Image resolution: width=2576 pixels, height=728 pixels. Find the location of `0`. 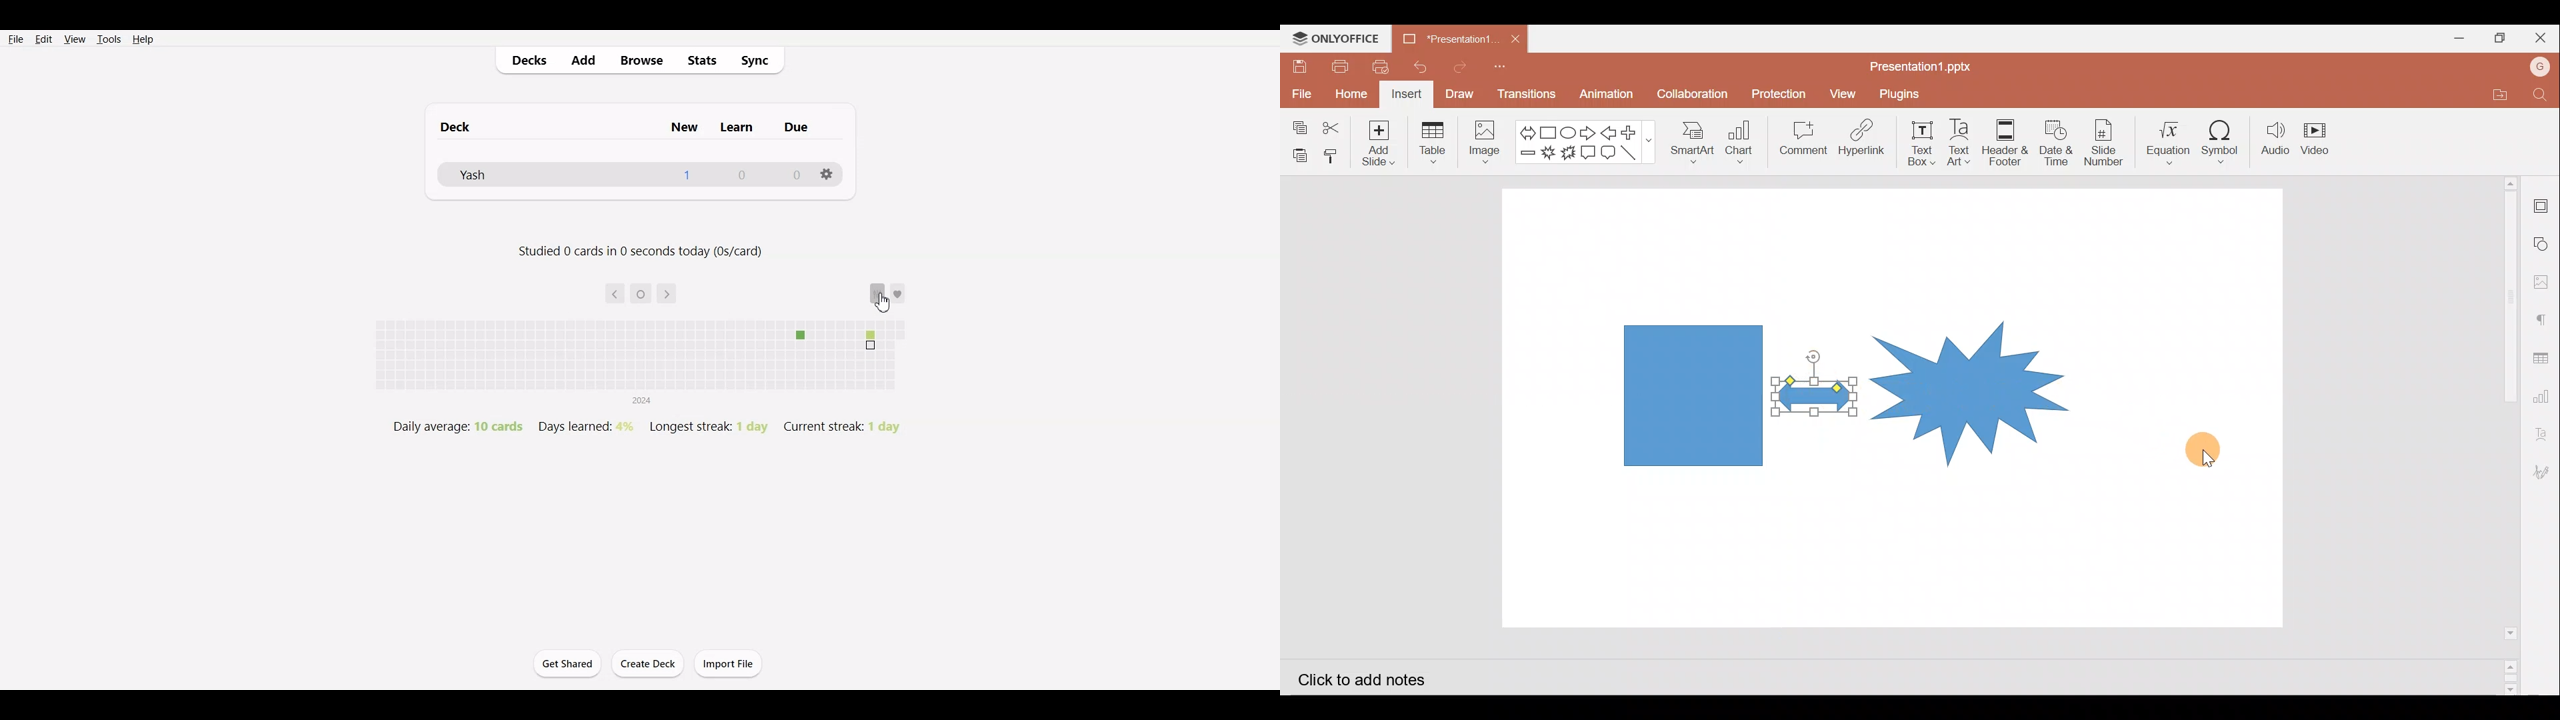

0 is located at coordinates (798, 174).